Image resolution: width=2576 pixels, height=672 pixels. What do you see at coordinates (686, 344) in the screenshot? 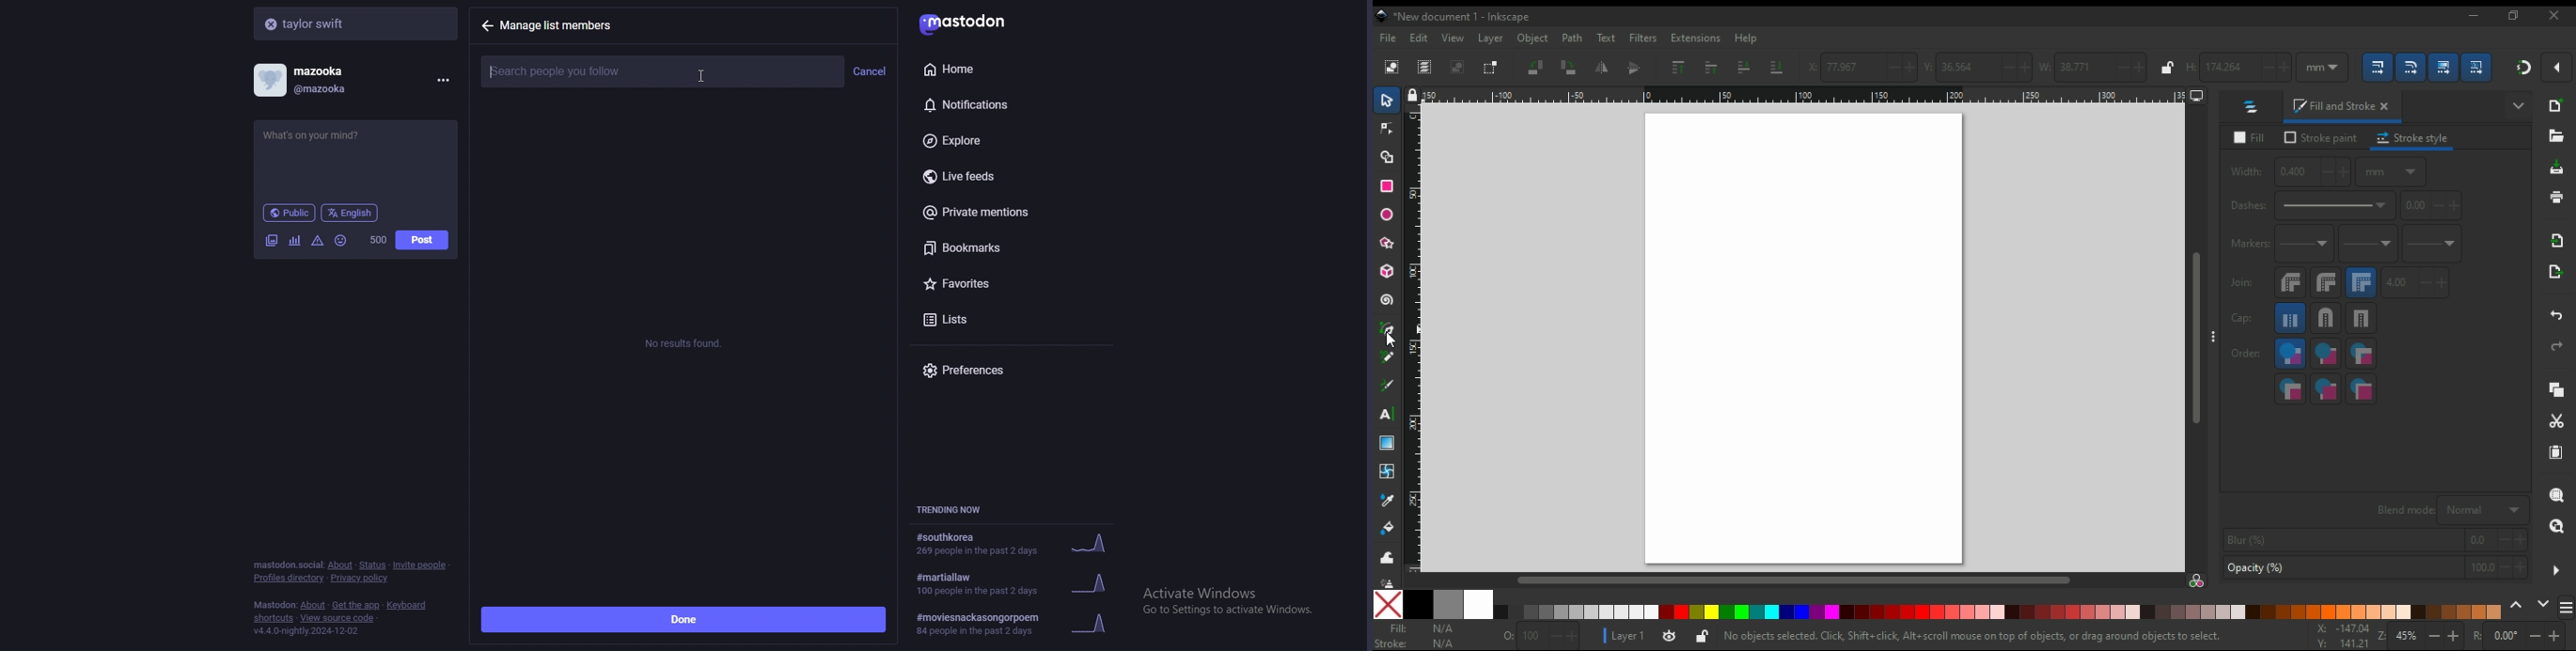
I see `no results found` at bounding box center [686, 344].